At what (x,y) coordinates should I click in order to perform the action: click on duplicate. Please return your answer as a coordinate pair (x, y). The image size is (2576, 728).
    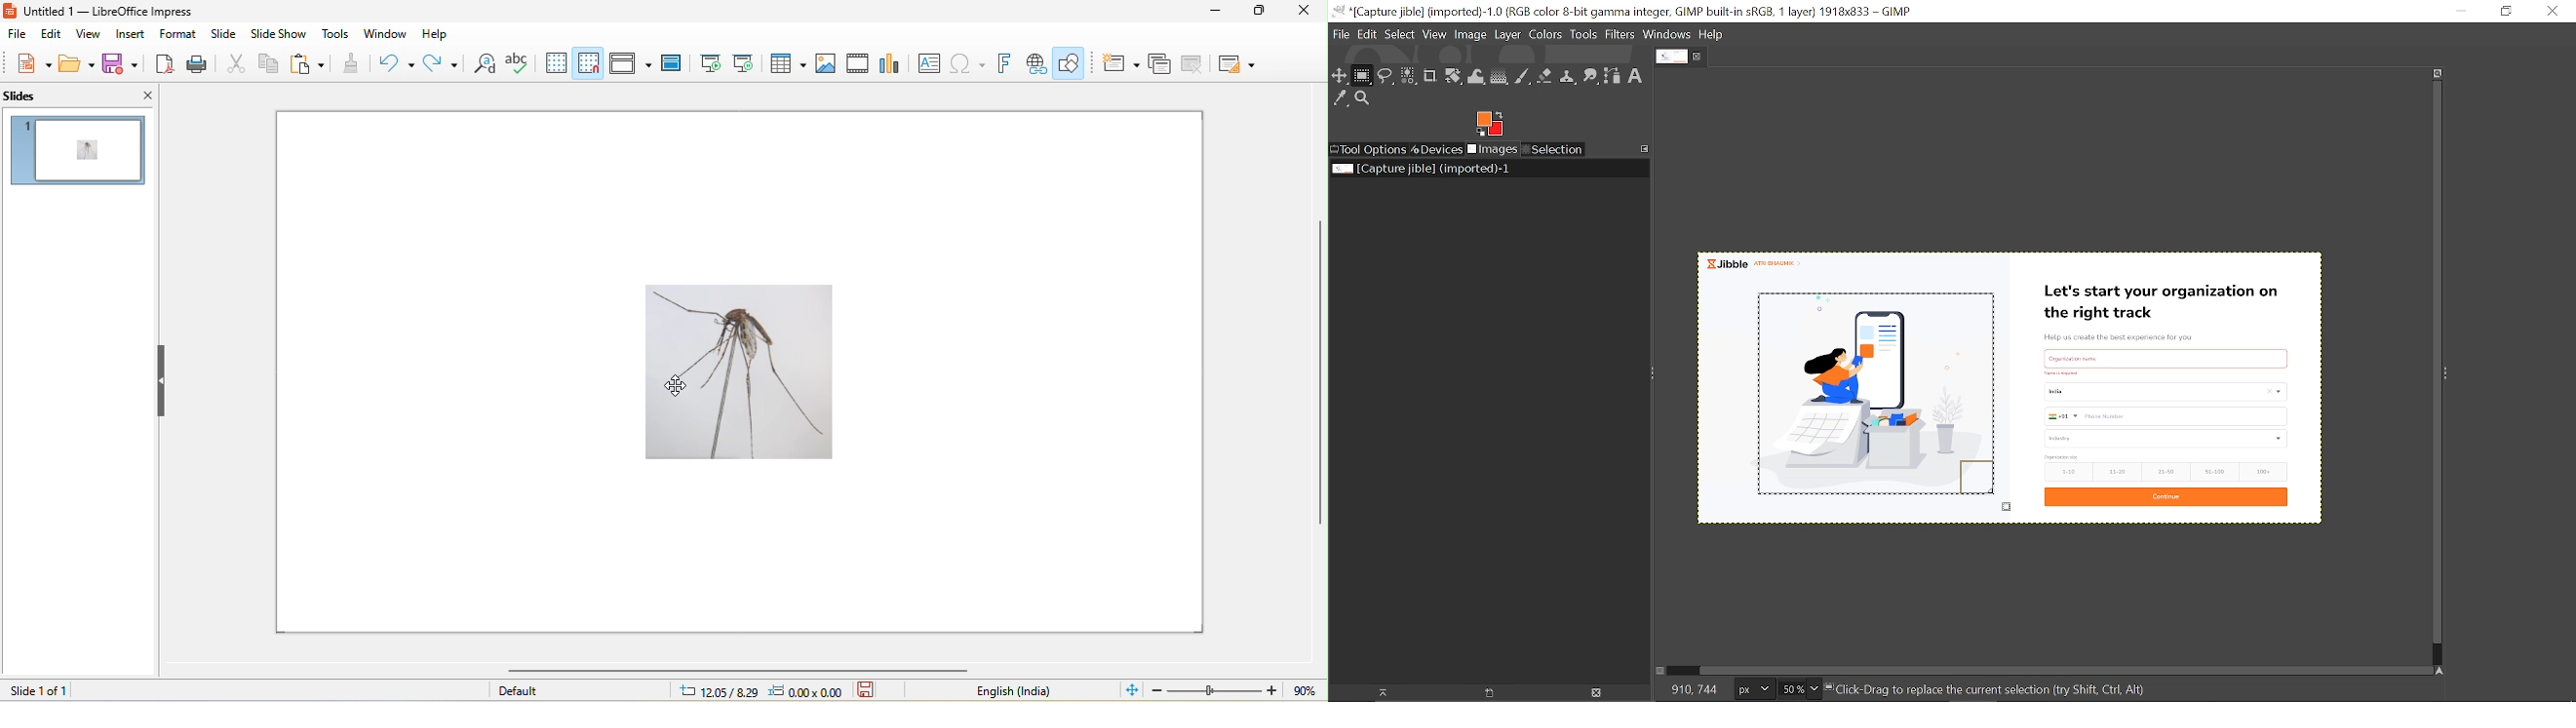
    Looking at the image, I should click on (1161, 63).